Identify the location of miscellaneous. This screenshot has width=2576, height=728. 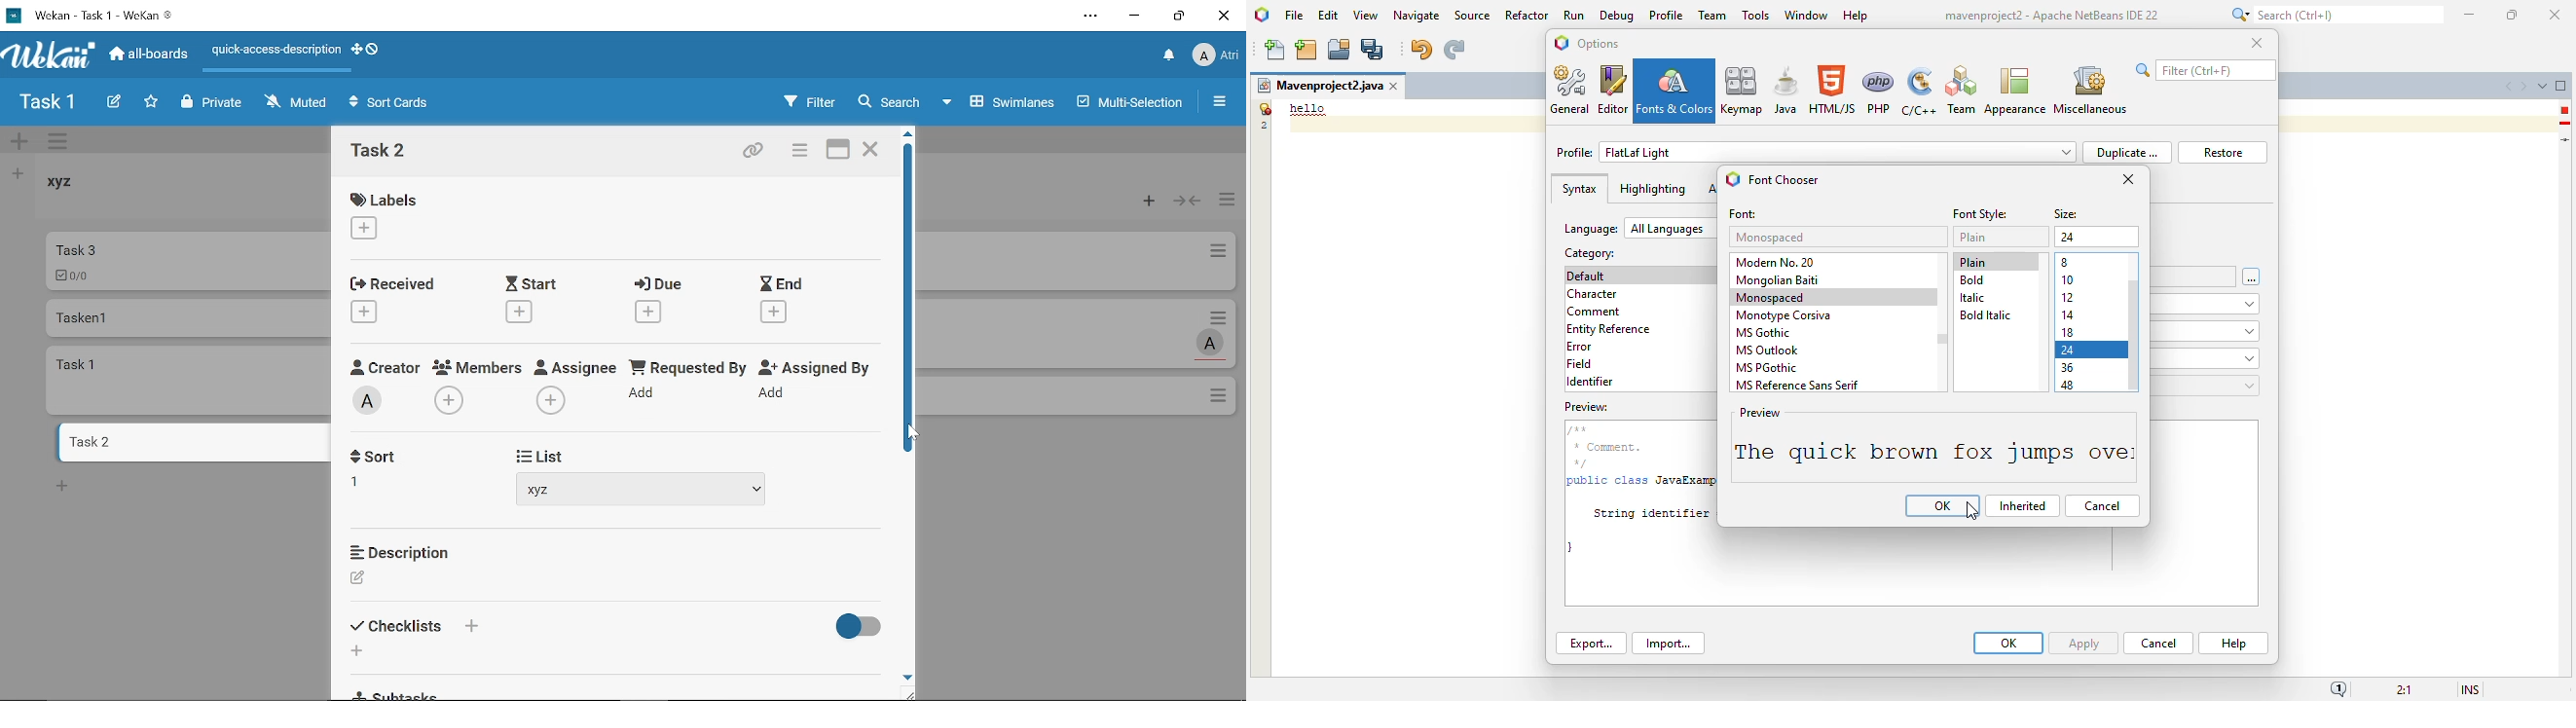
(2089, 91).